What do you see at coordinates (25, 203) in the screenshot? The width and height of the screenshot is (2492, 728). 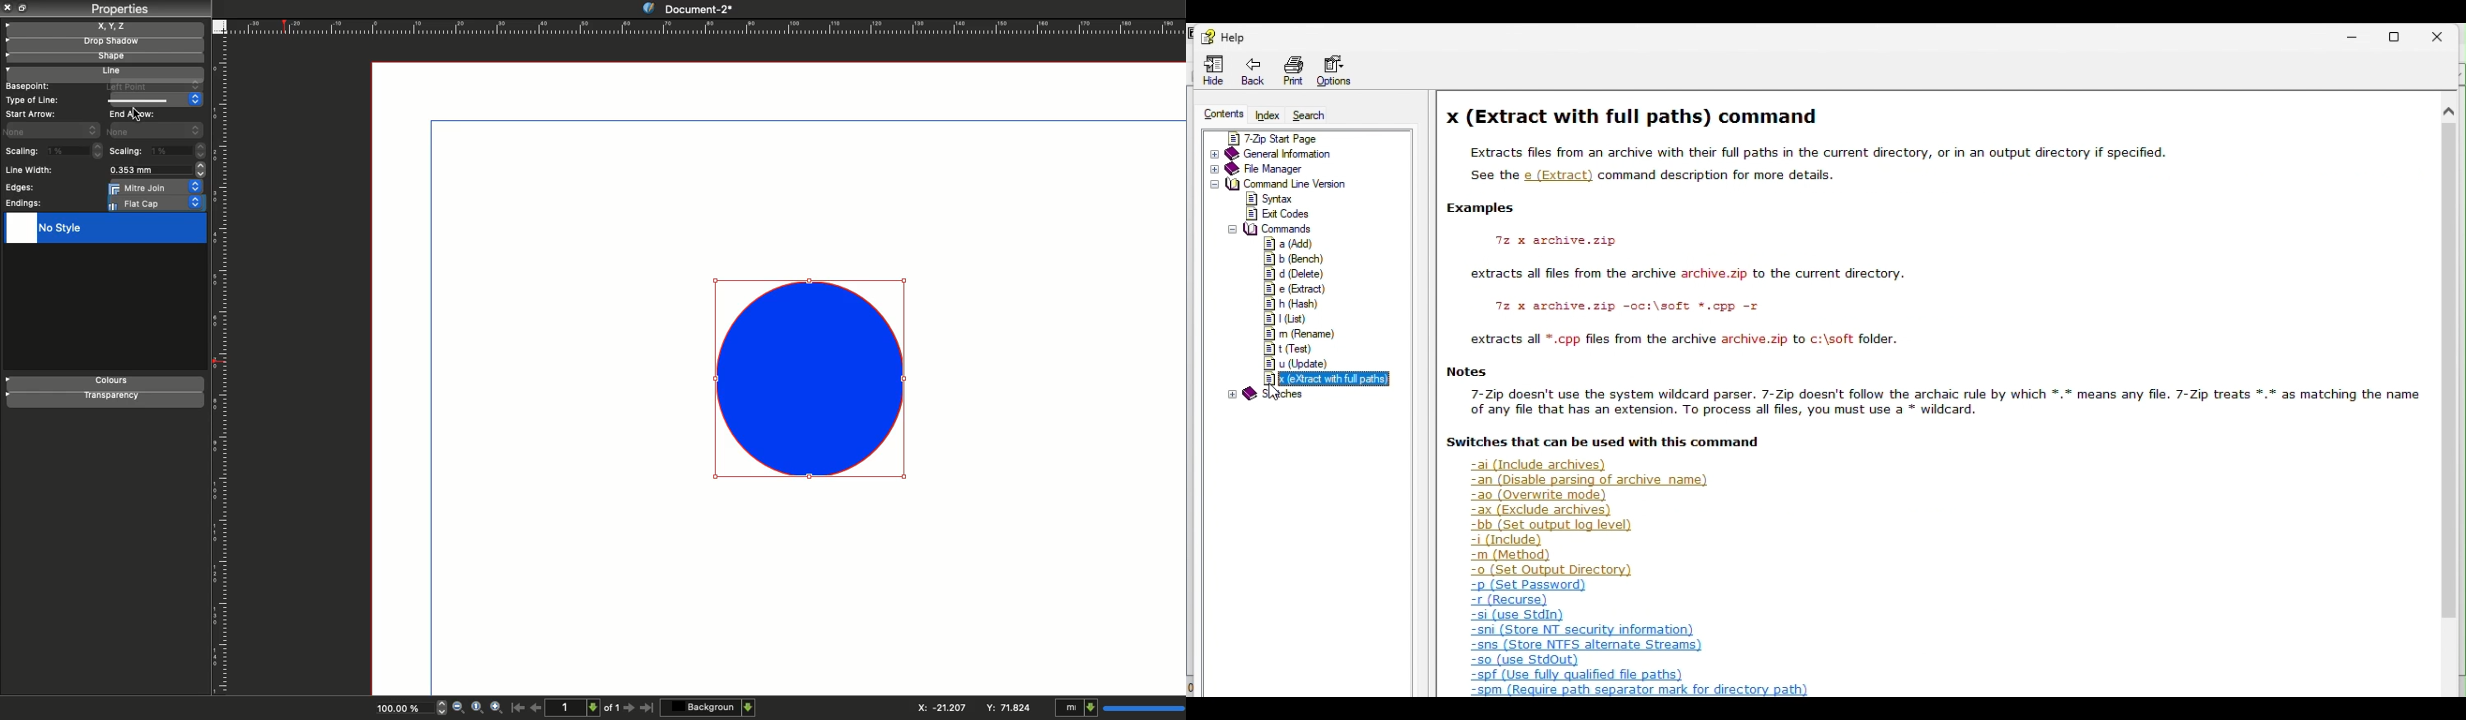 I see `Endings` at bounding box center [25, 203].